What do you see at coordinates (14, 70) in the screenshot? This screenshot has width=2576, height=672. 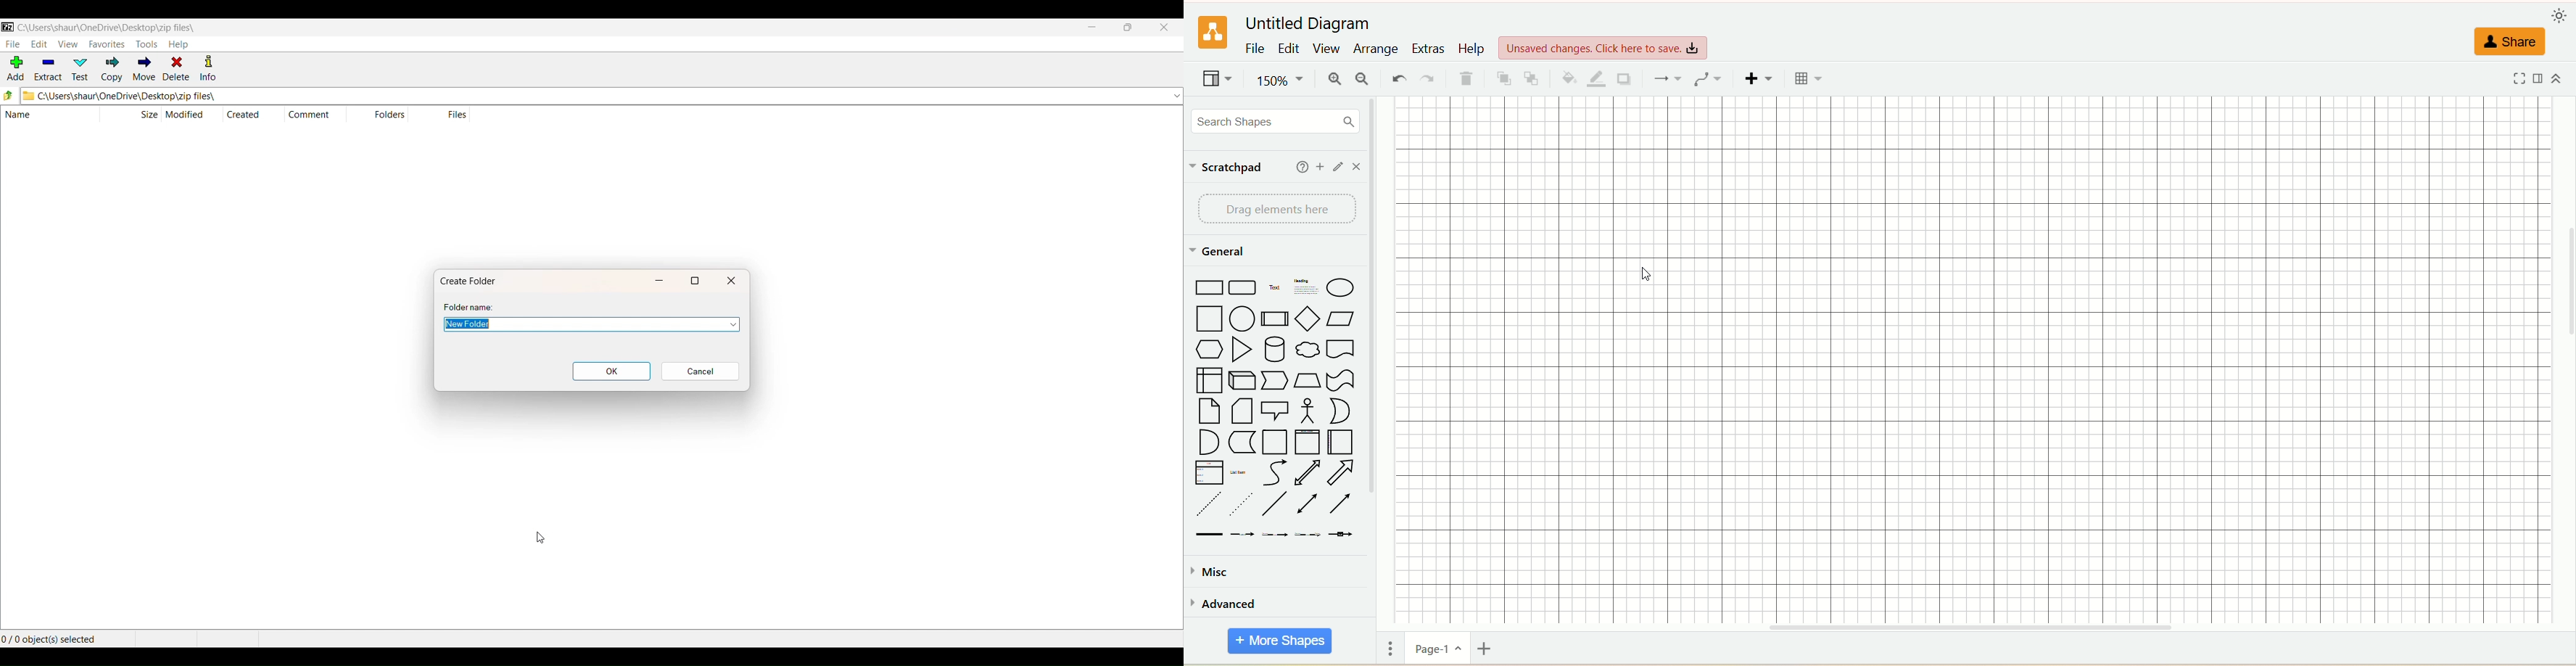 I see `ADD` at bounding box center [14, 70].